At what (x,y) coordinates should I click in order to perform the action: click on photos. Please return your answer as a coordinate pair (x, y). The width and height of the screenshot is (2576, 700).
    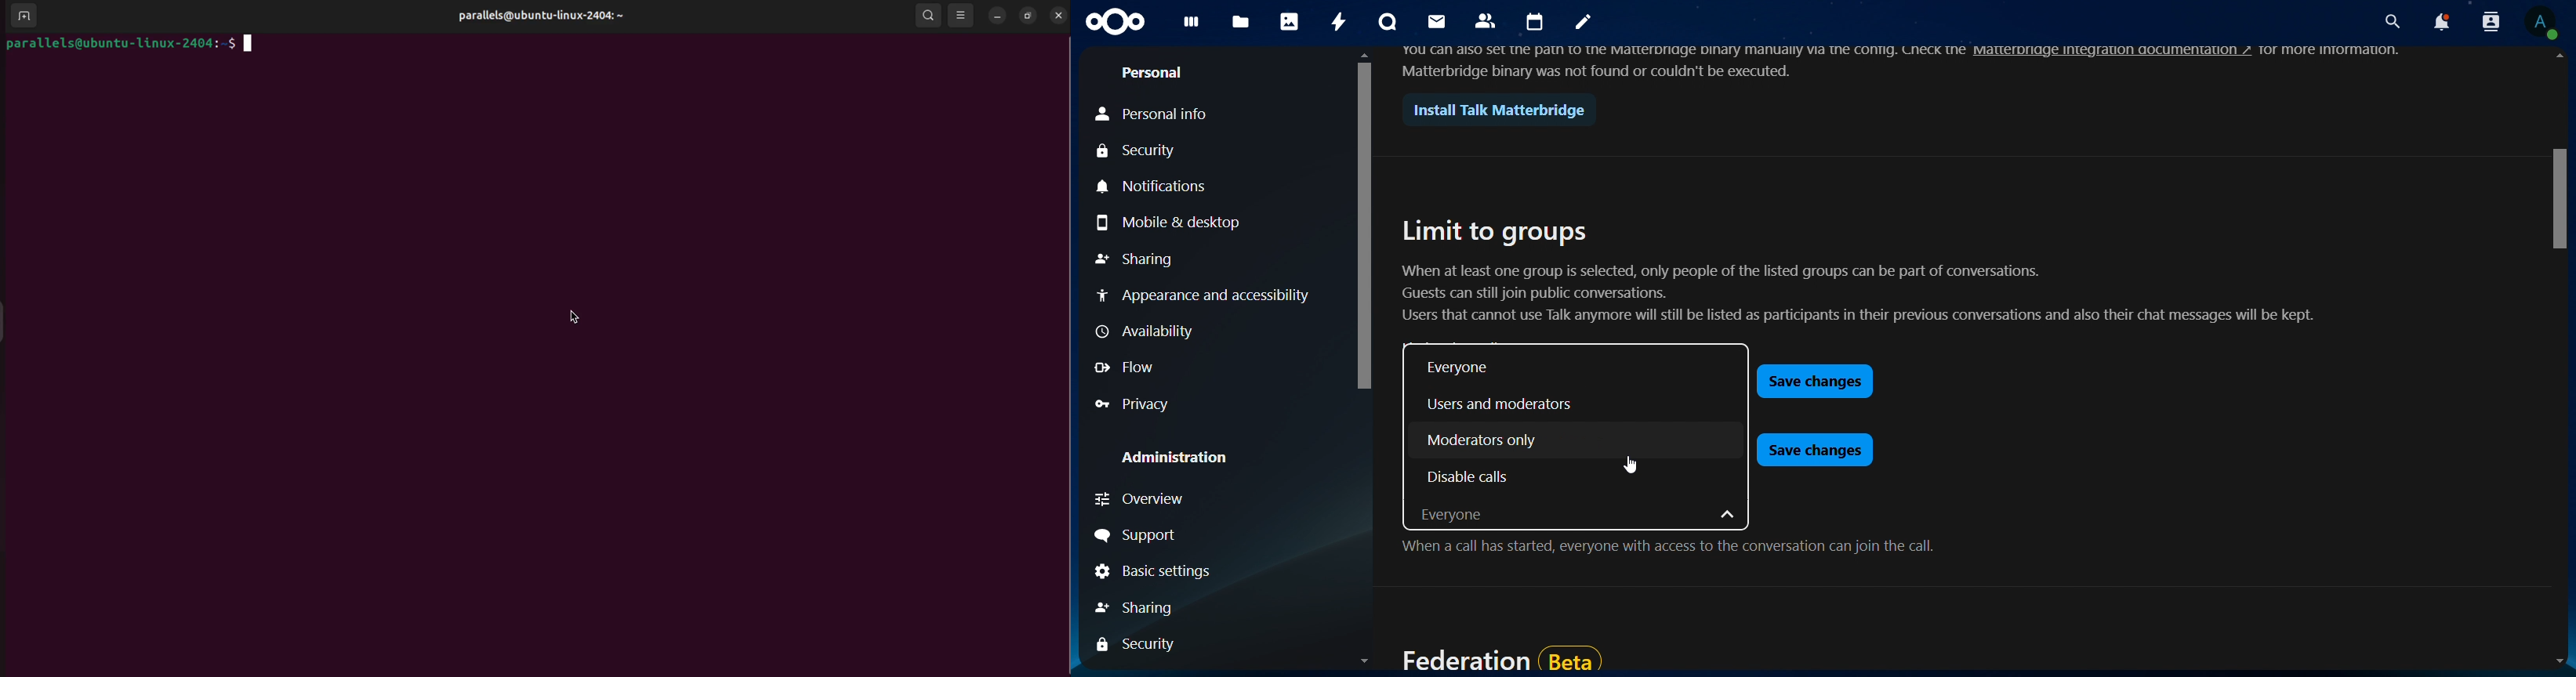
    Looking at the image, I should click on (1290, 20).